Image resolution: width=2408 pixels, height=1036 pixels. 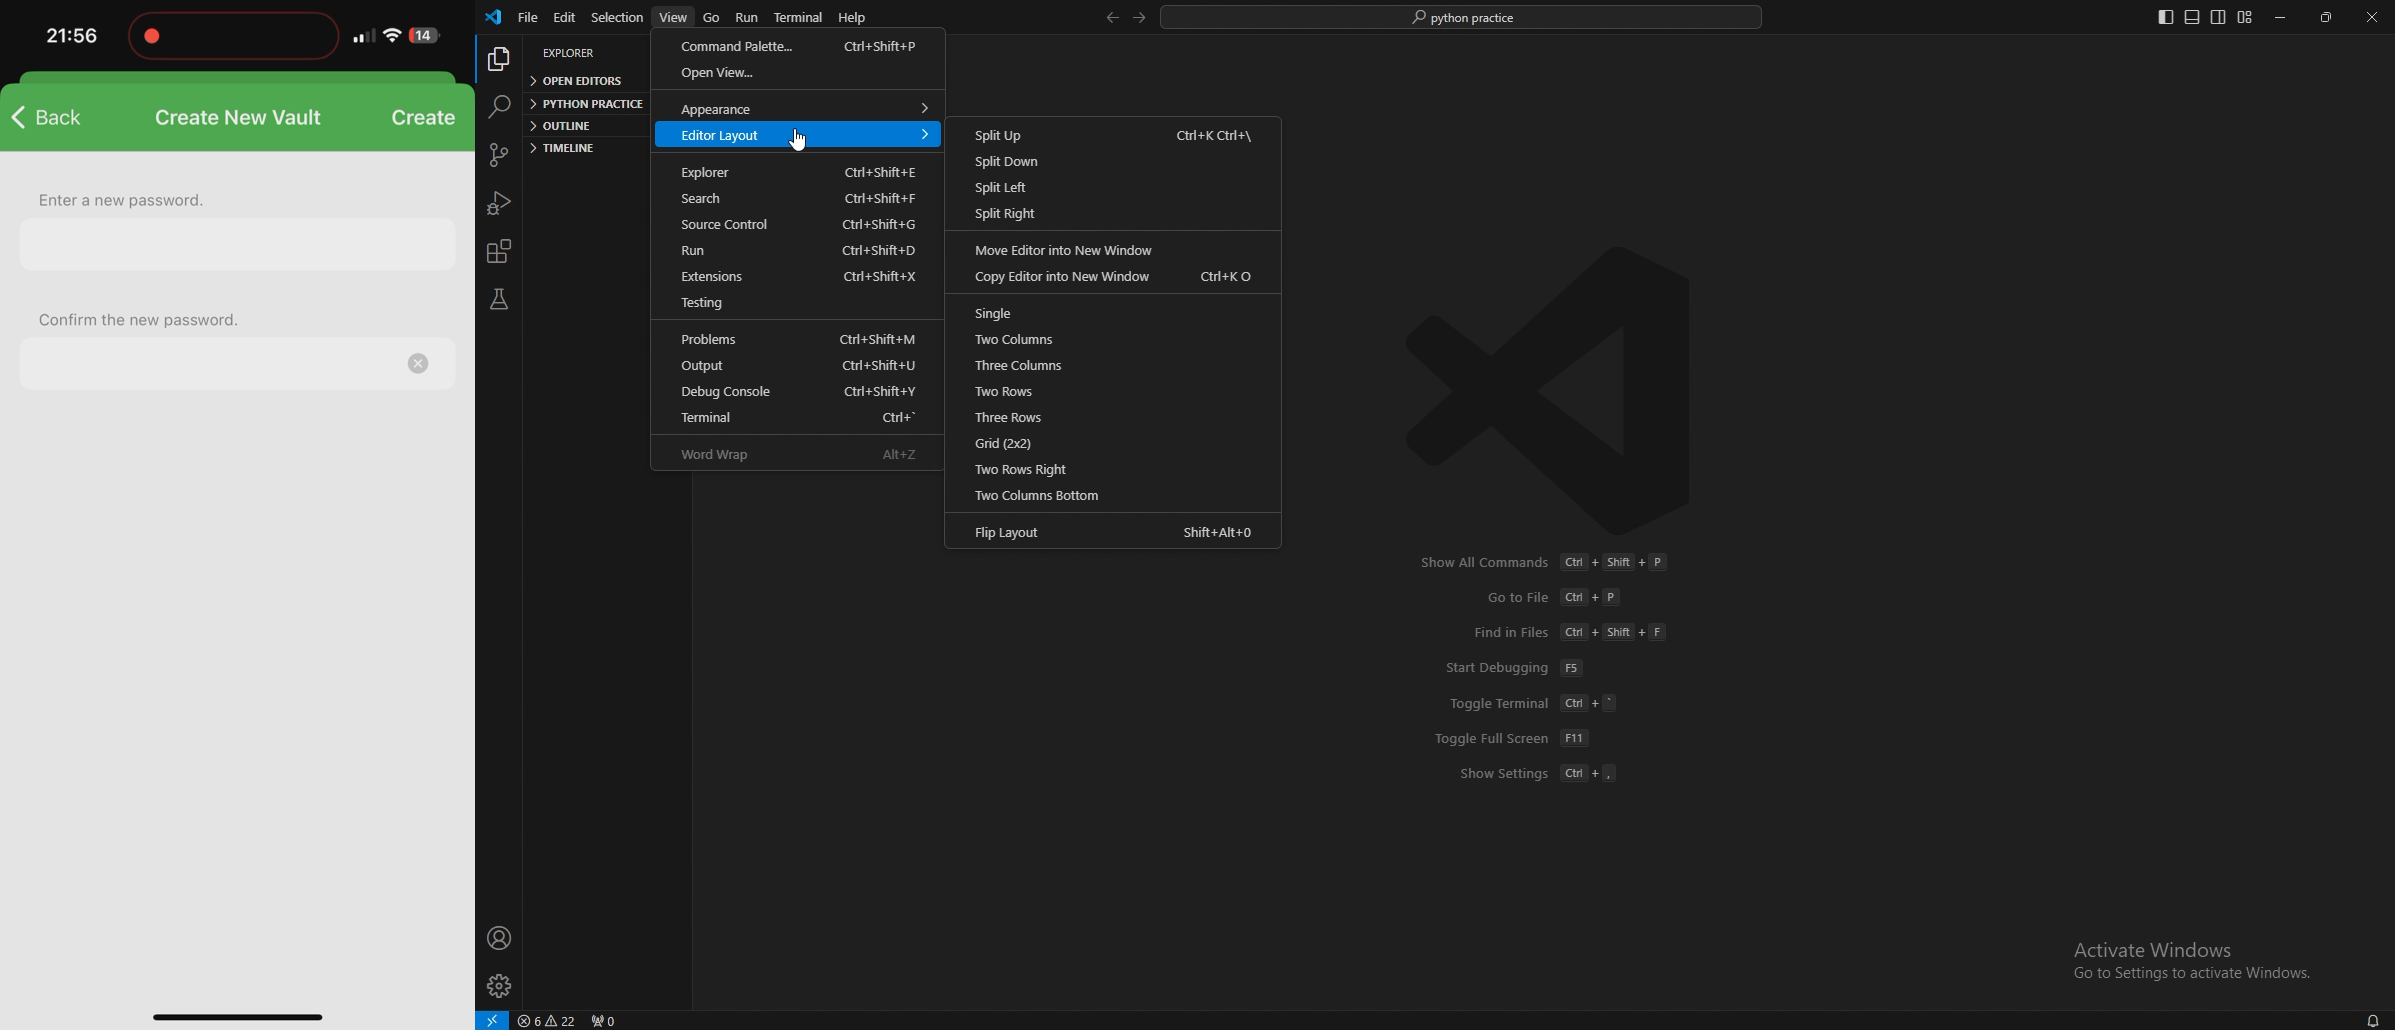 What do you see at coordinates (791, 225) in the screenshot?
I see `source control ctrl+shift+g` at bounding box center [791, 225].